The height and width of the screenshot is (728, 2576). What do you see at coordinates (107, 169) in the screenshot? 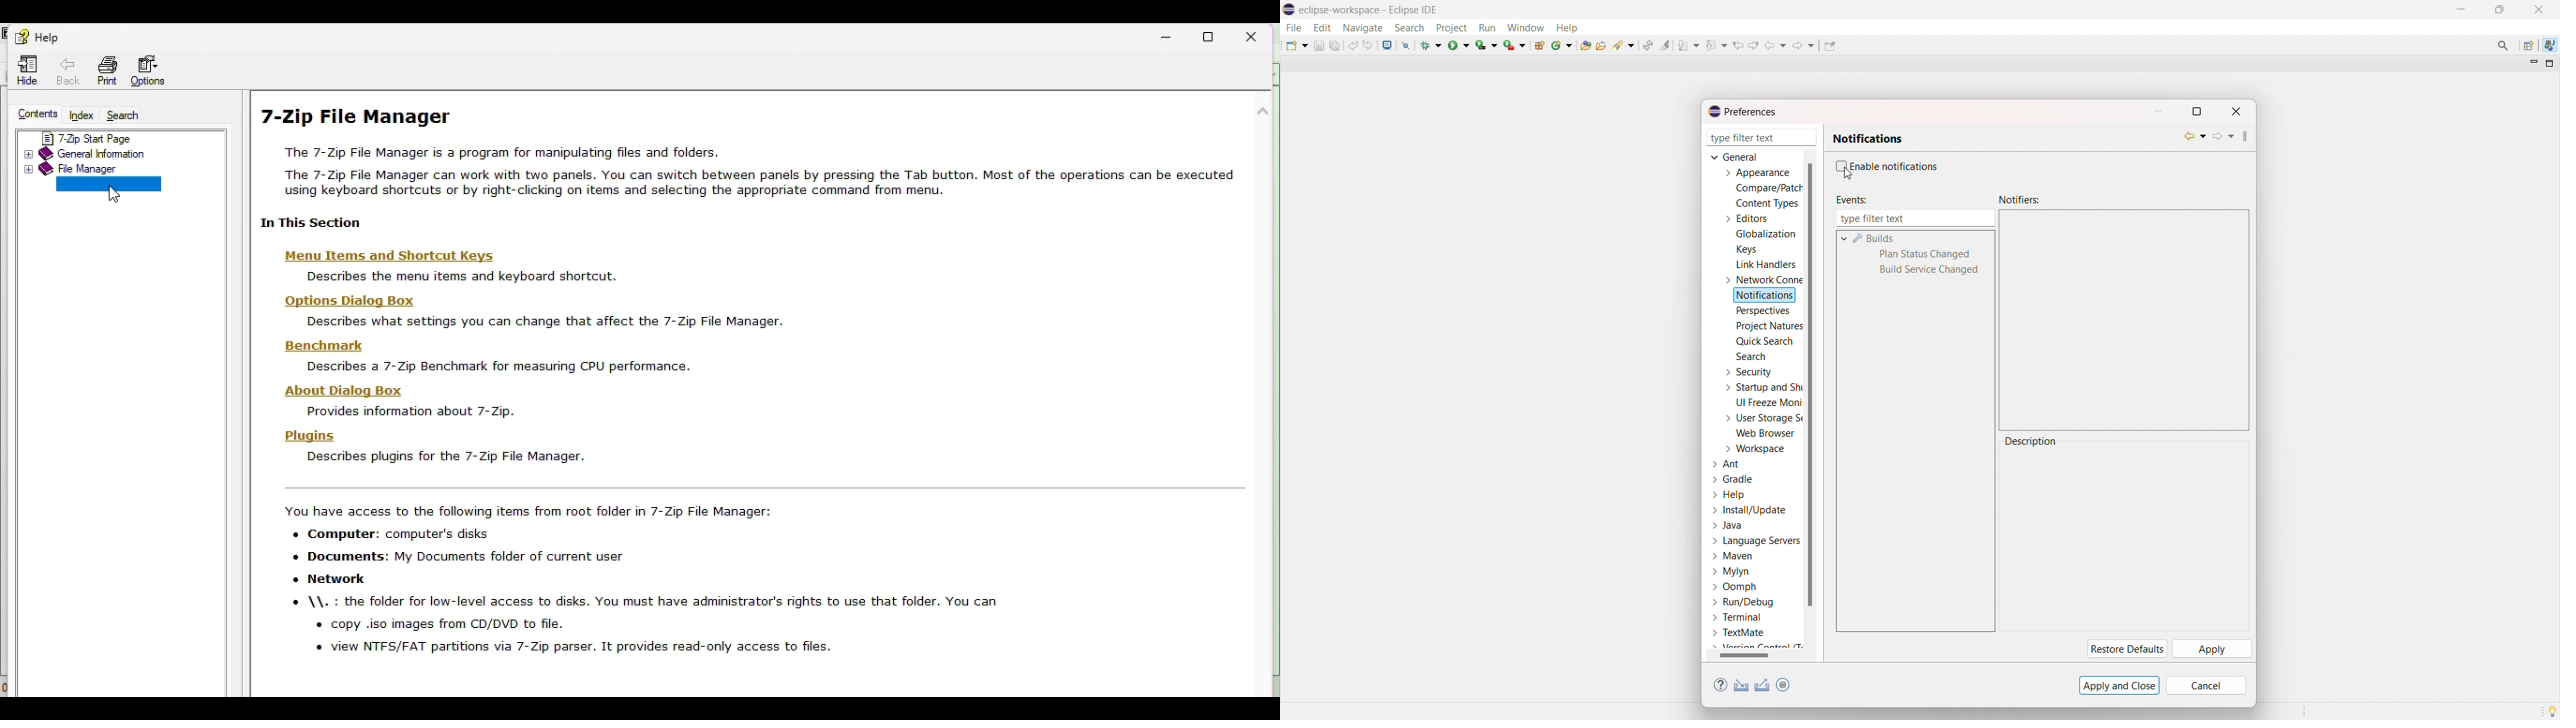
I see `File manager` at bounding box center [107, 169].